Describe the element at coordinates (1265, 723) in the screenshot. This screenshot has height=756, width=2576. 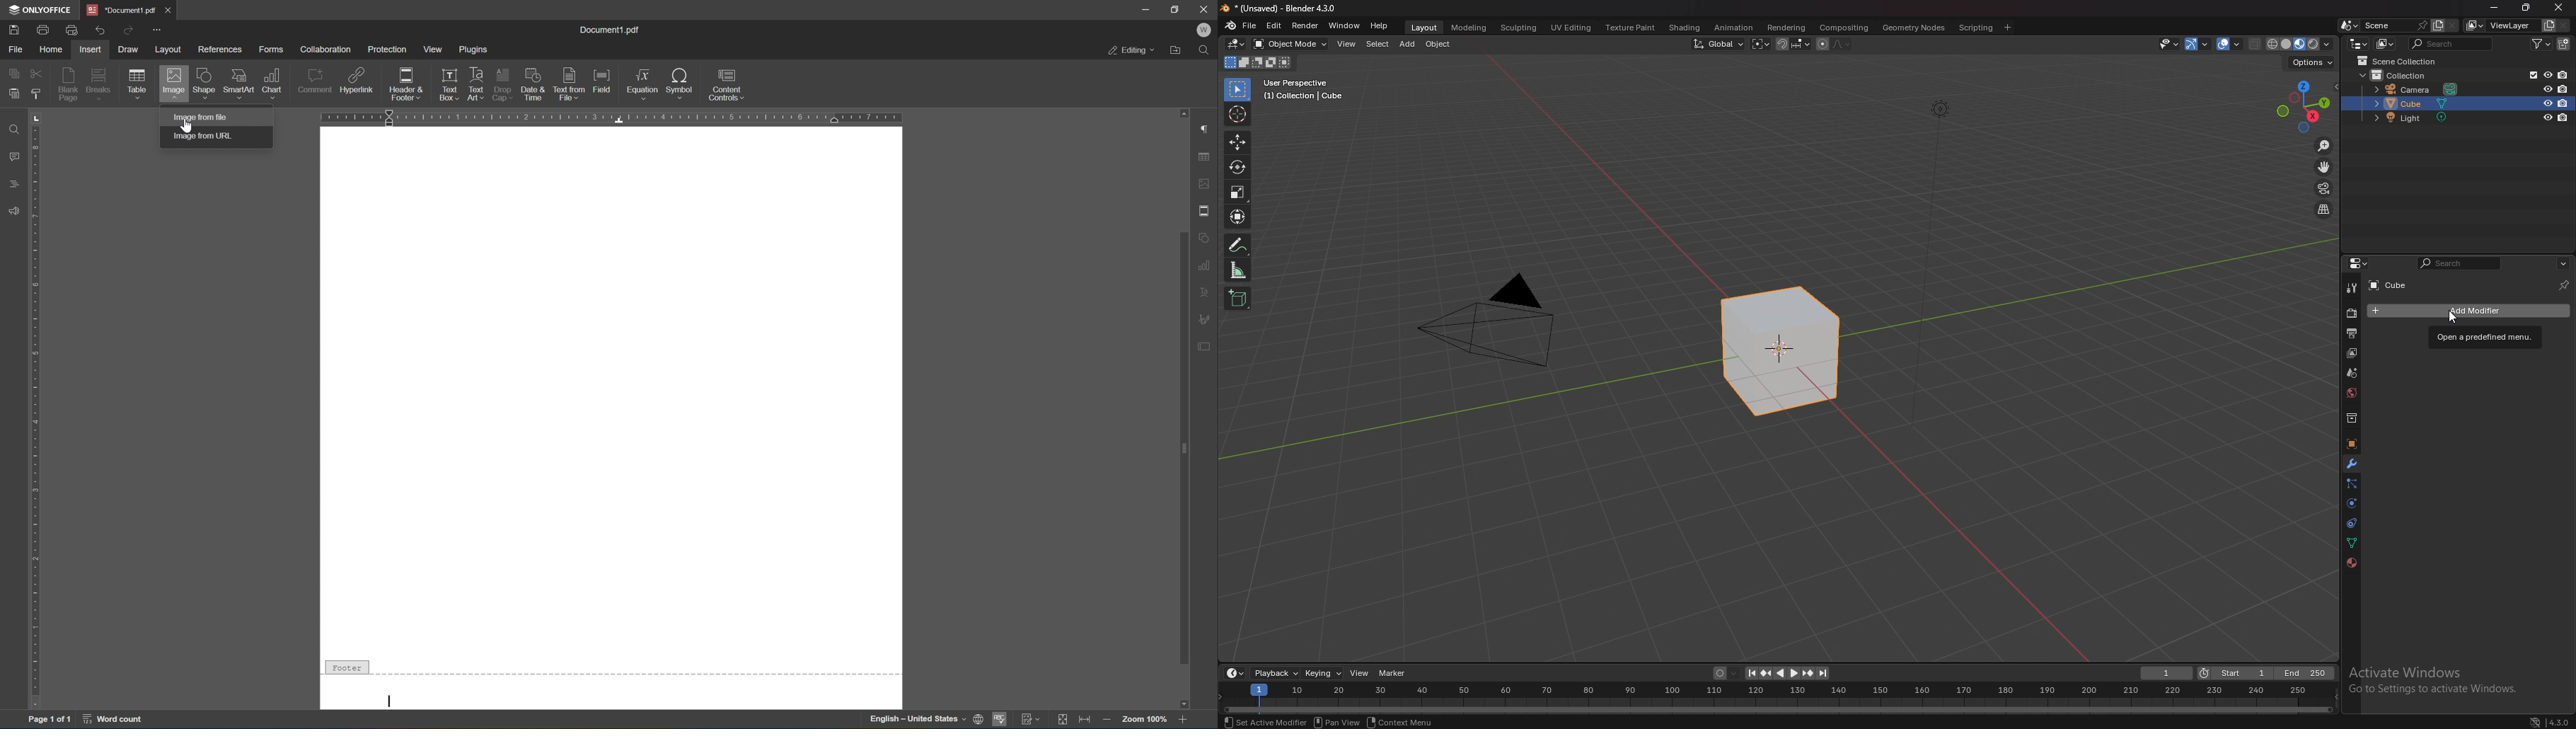
I see `set active modifier` at that location.